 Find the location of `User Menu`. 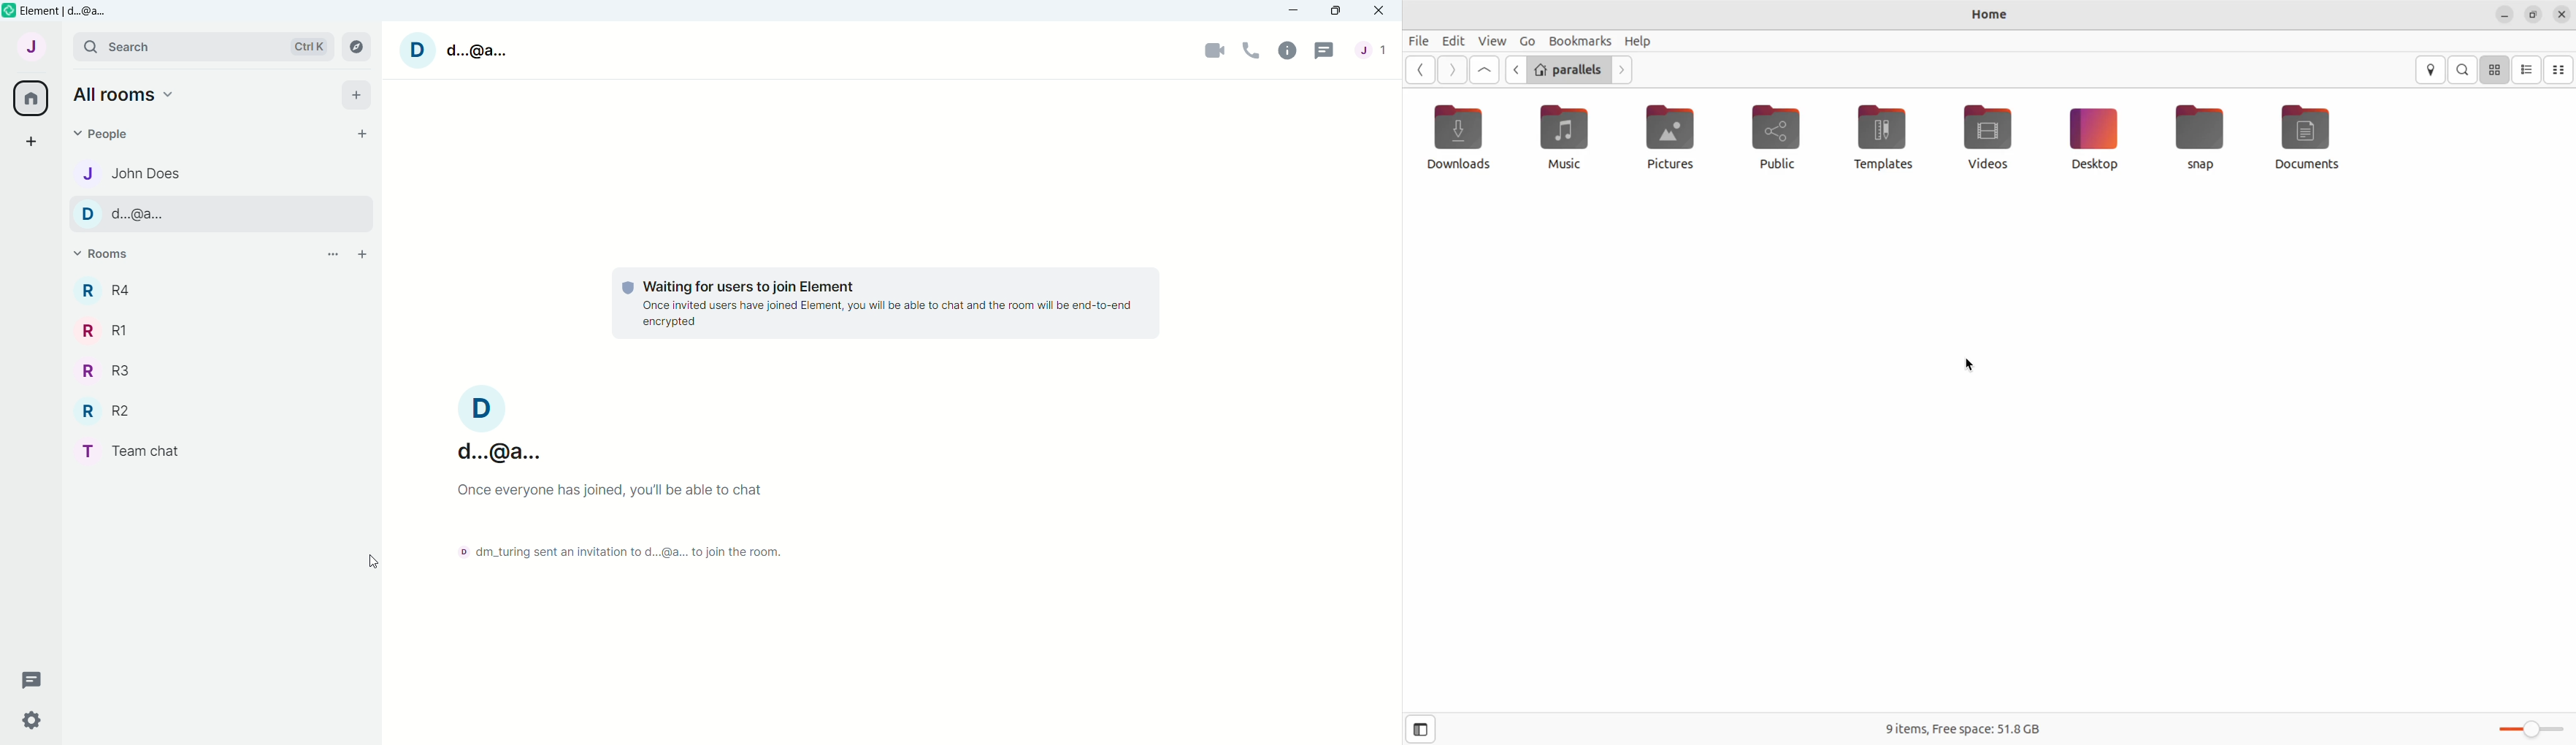

User Menu is located at coordinates (37, 46).